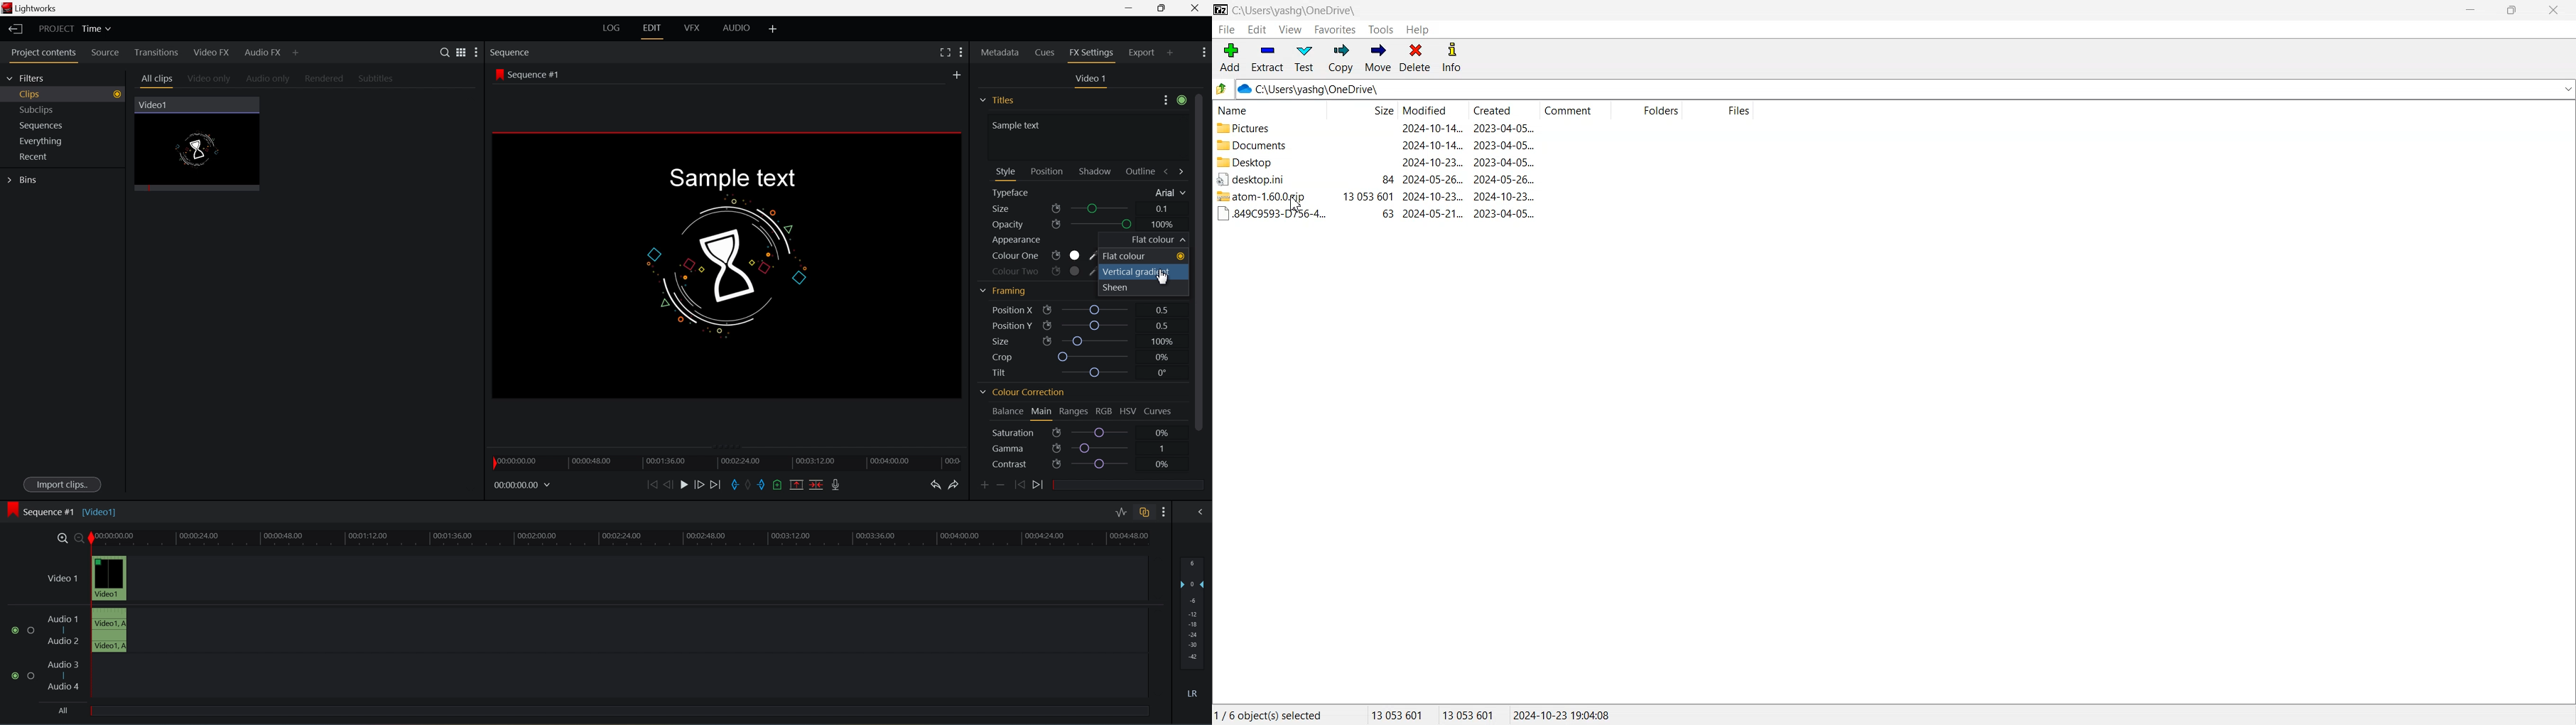 The image size is (2576, 728). Describe the element at coordinates (1005, 372) in the screenshot. I see `tilt` at that location.